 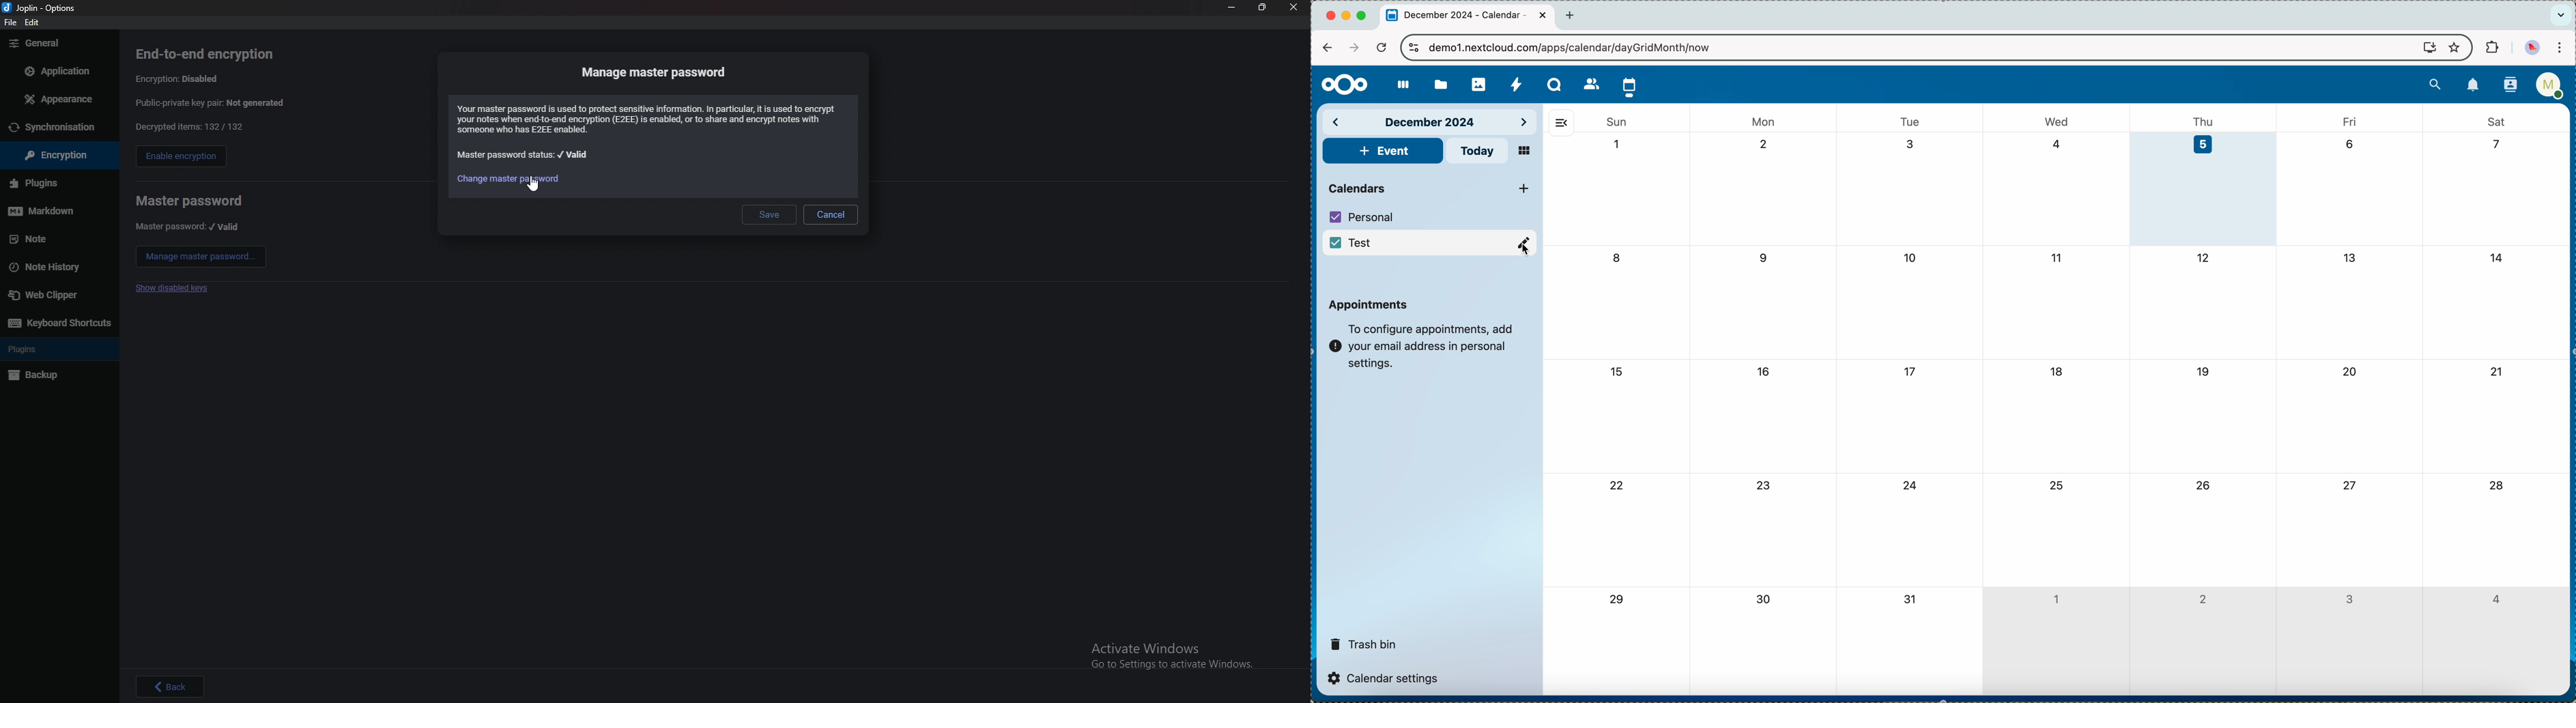 I want to click on user profile, so click(x=2549, y=89).